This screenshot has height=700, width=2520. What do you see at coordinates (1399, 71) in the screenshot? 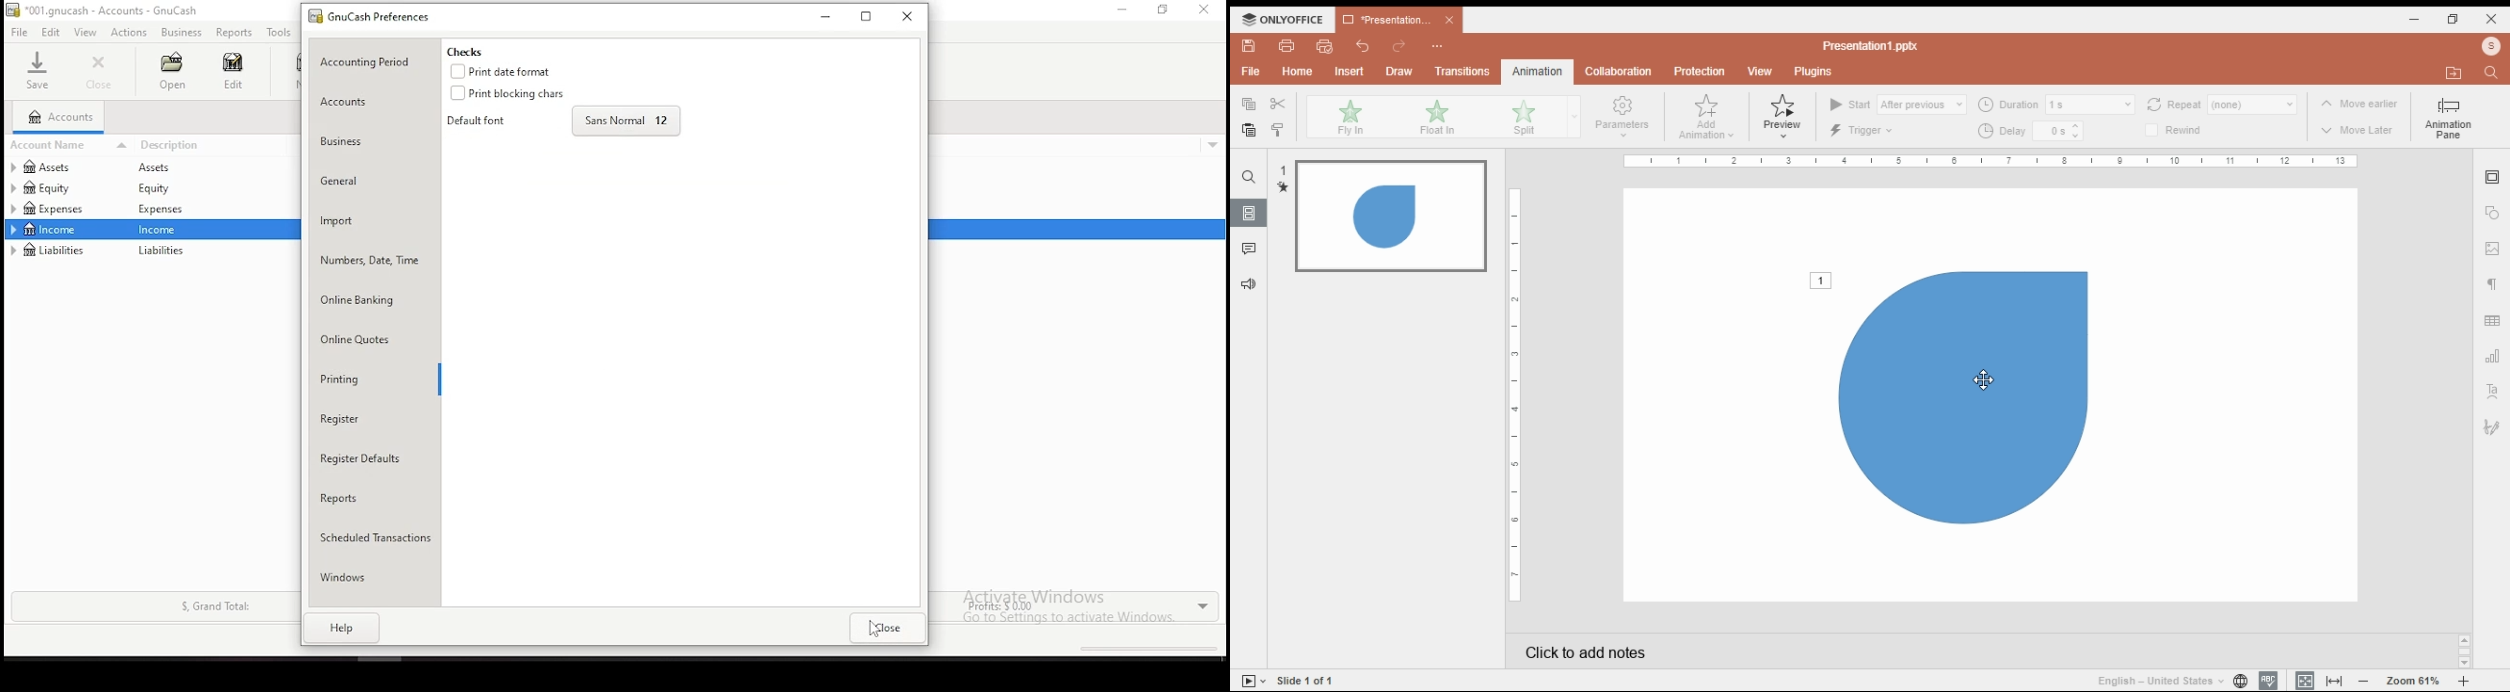
I see `draw` at bounding box center [1399, 71].